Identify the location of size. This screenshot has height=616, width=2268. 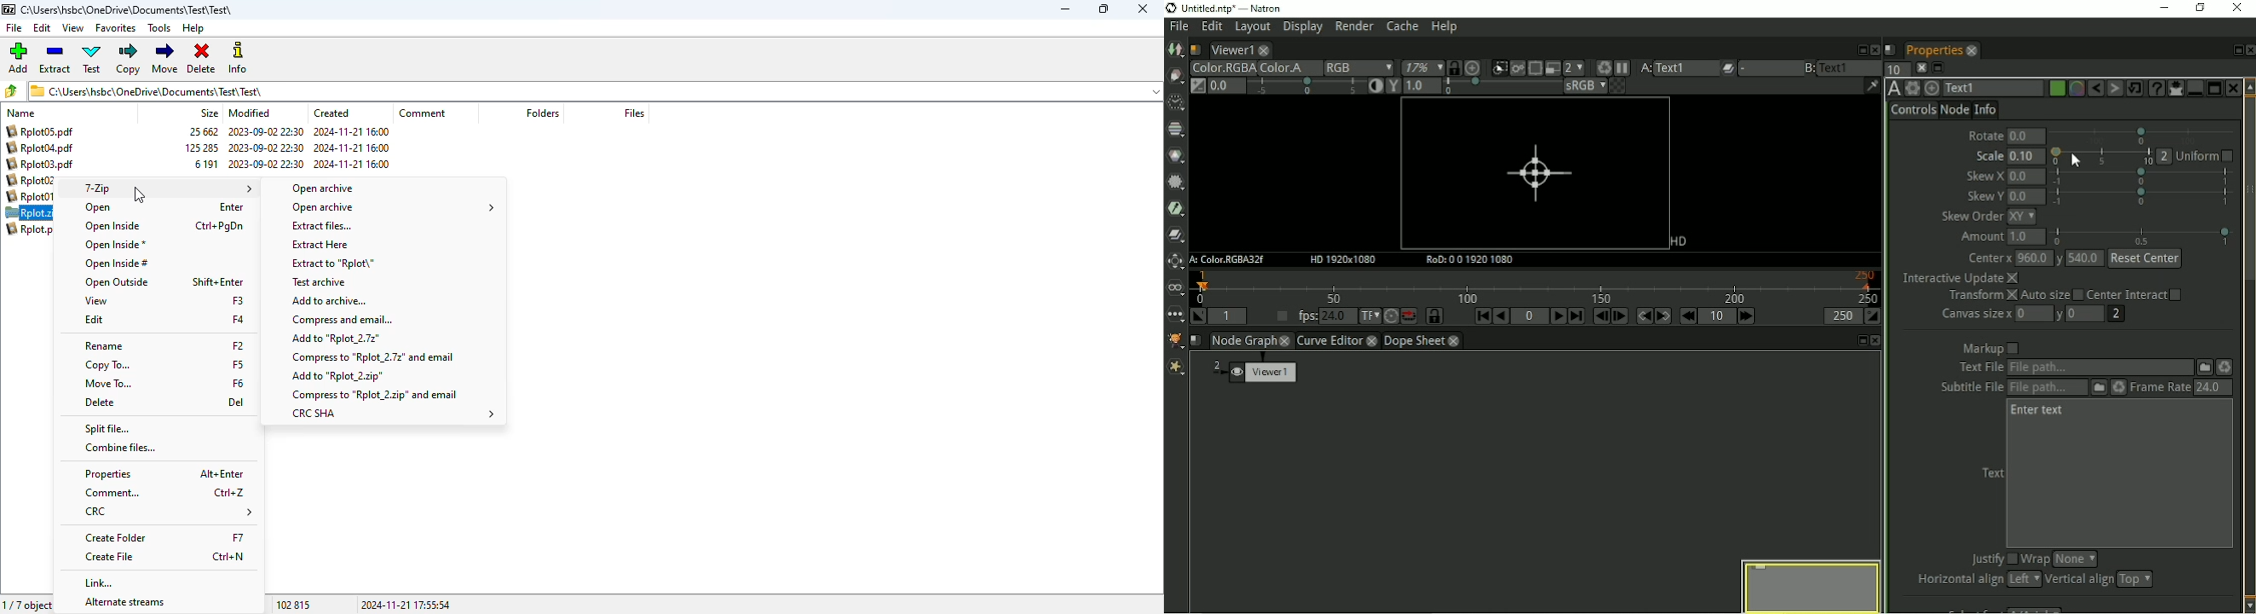
(209, 113).